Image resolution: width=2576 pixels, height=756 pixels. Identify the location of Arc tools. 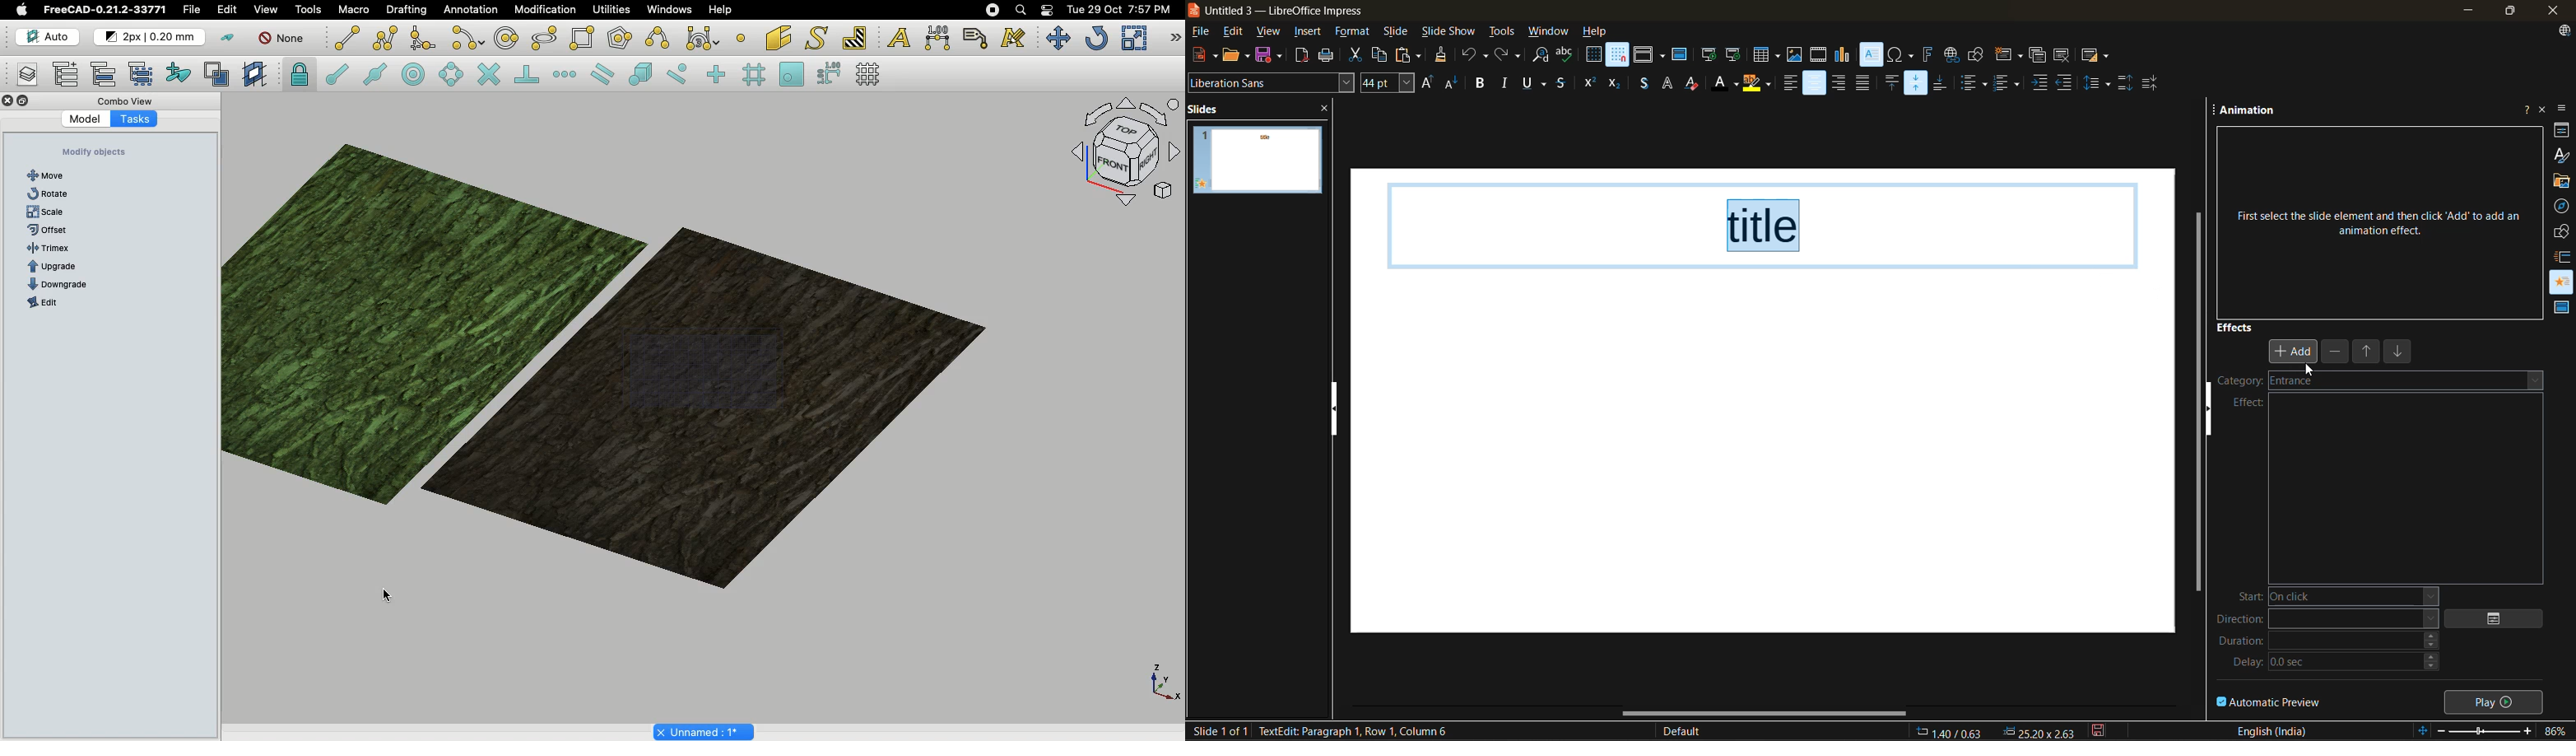
(467, 40).